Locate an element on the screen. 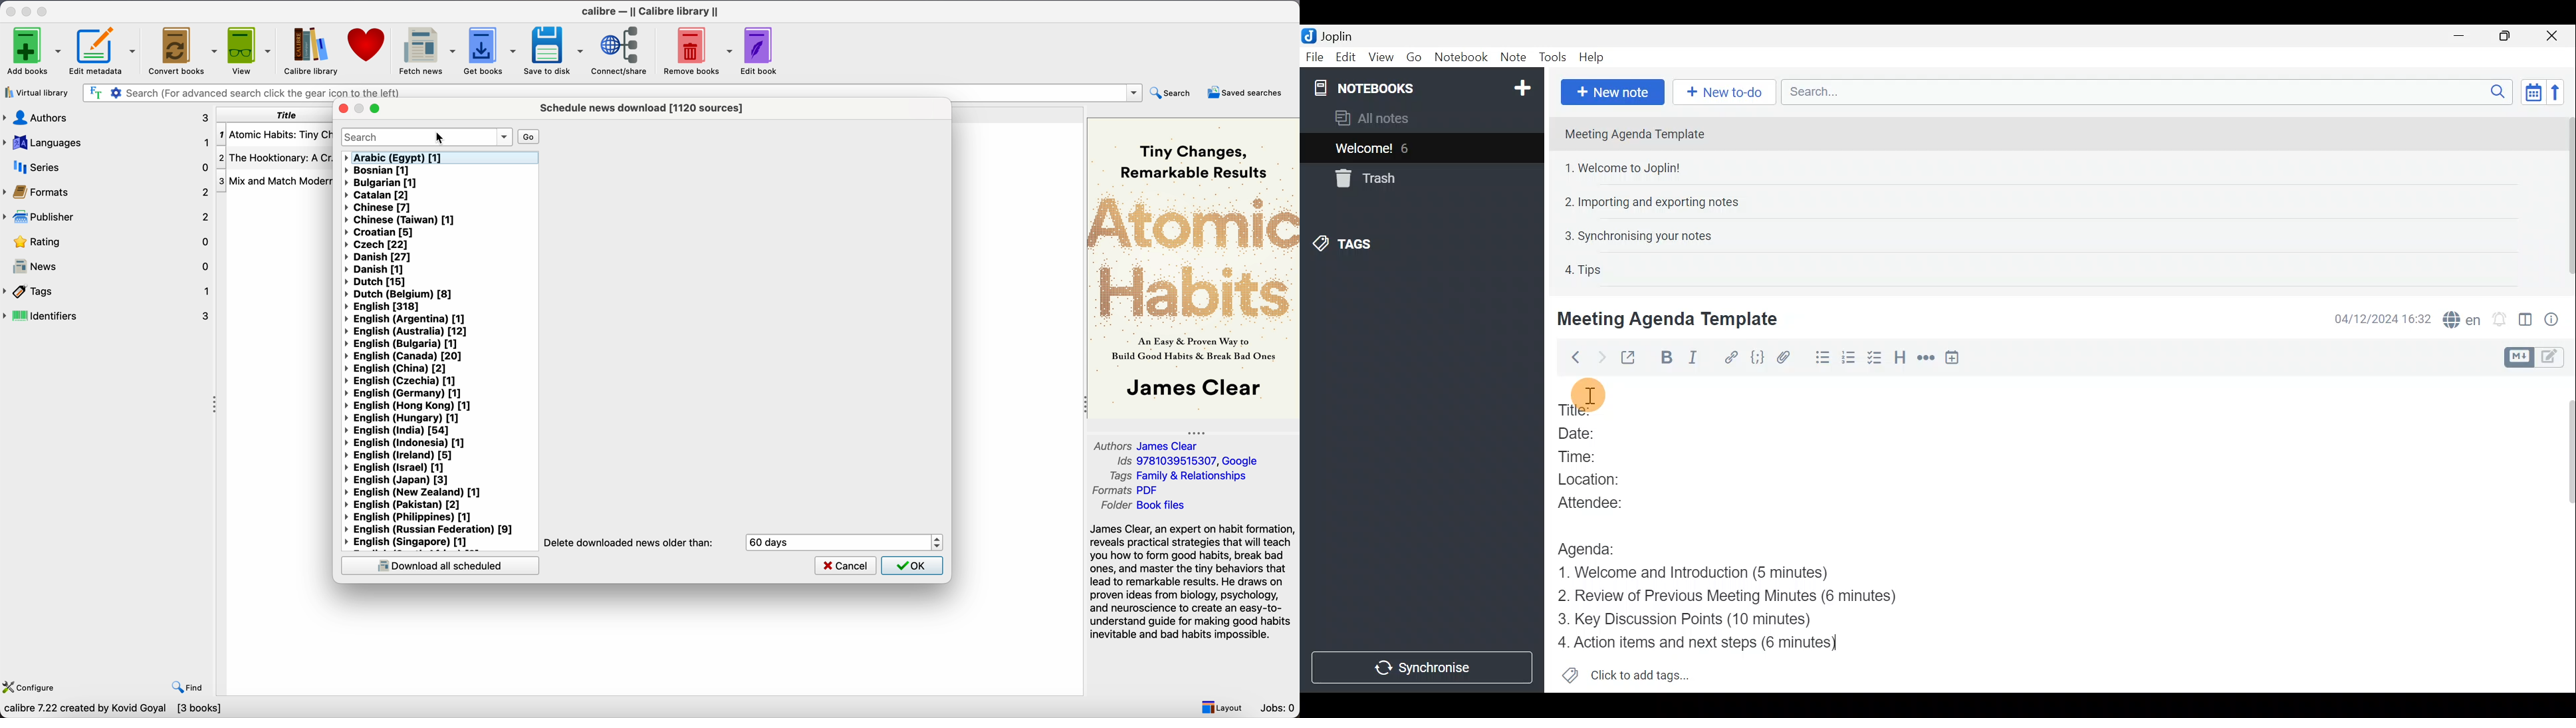 This screenshot has height=728, width=2576. publisher is located at coordinates (105, 217).